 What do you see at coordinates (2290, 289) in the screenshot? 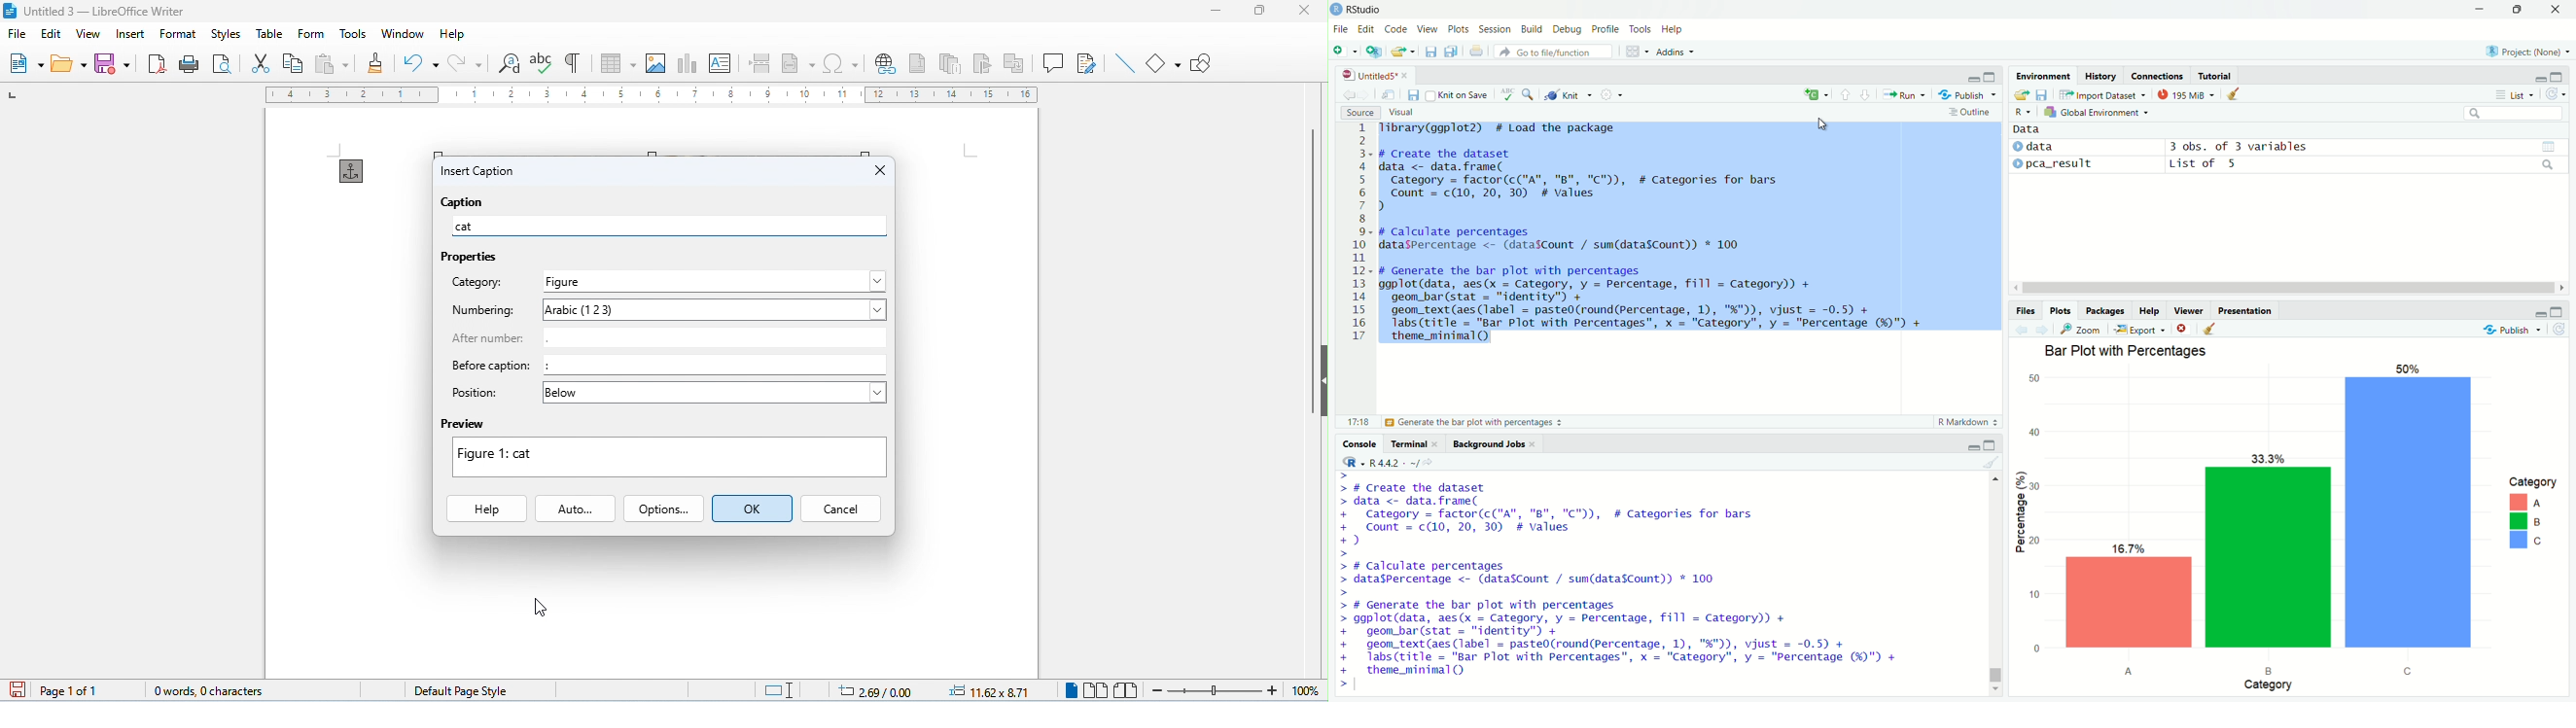
I see `horizontal scrollbar` at bounding box center [2290, 289].